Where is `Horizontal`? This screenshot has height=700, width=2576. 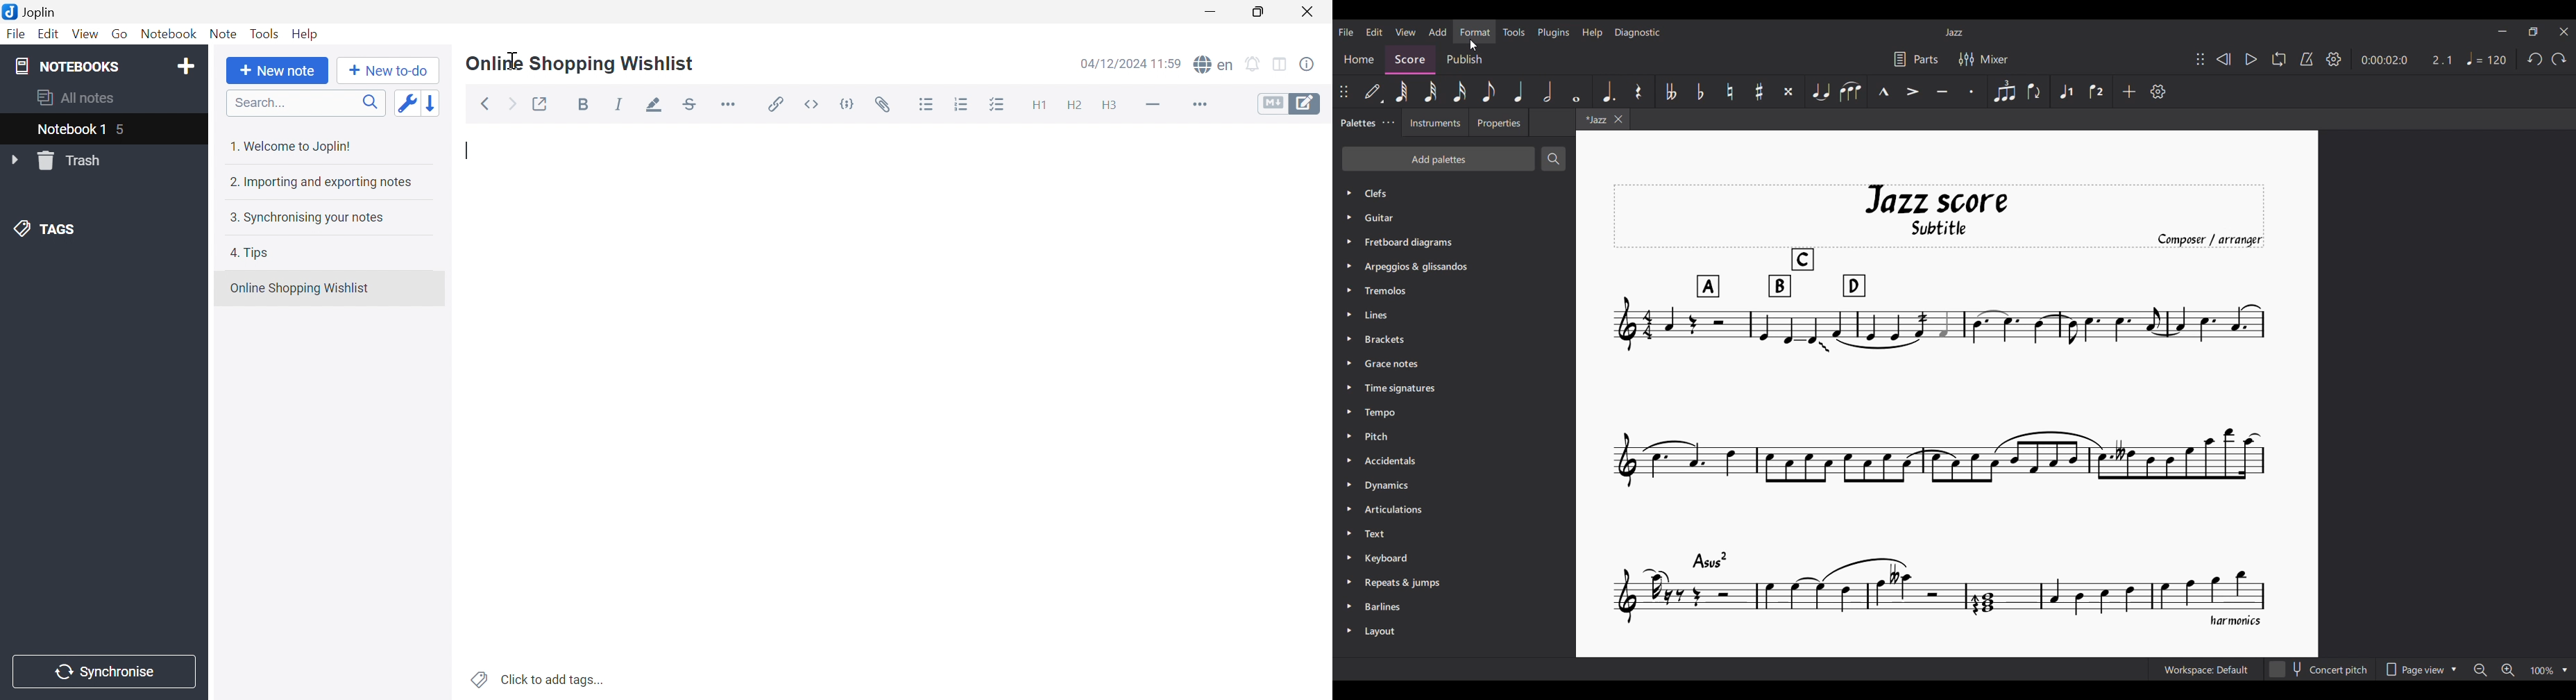 Horizontal is located at coordinates (731, 106).